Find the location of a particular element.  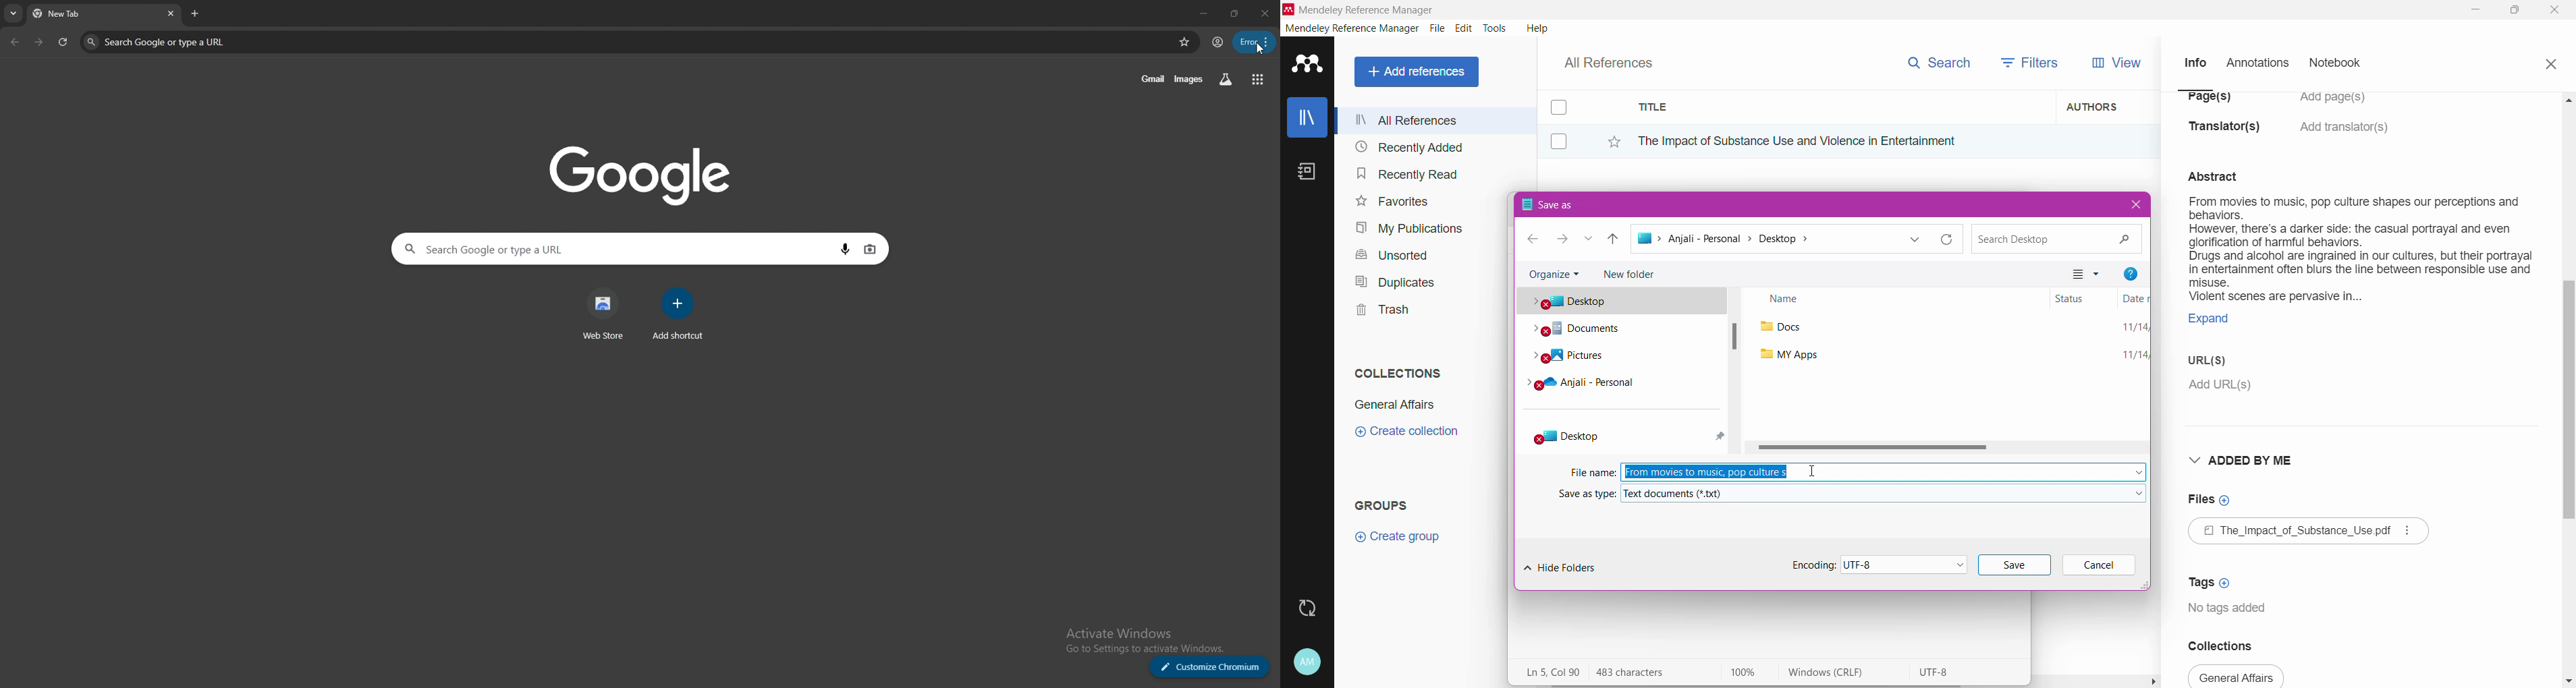

profile is located at coordinates (1217, 43).